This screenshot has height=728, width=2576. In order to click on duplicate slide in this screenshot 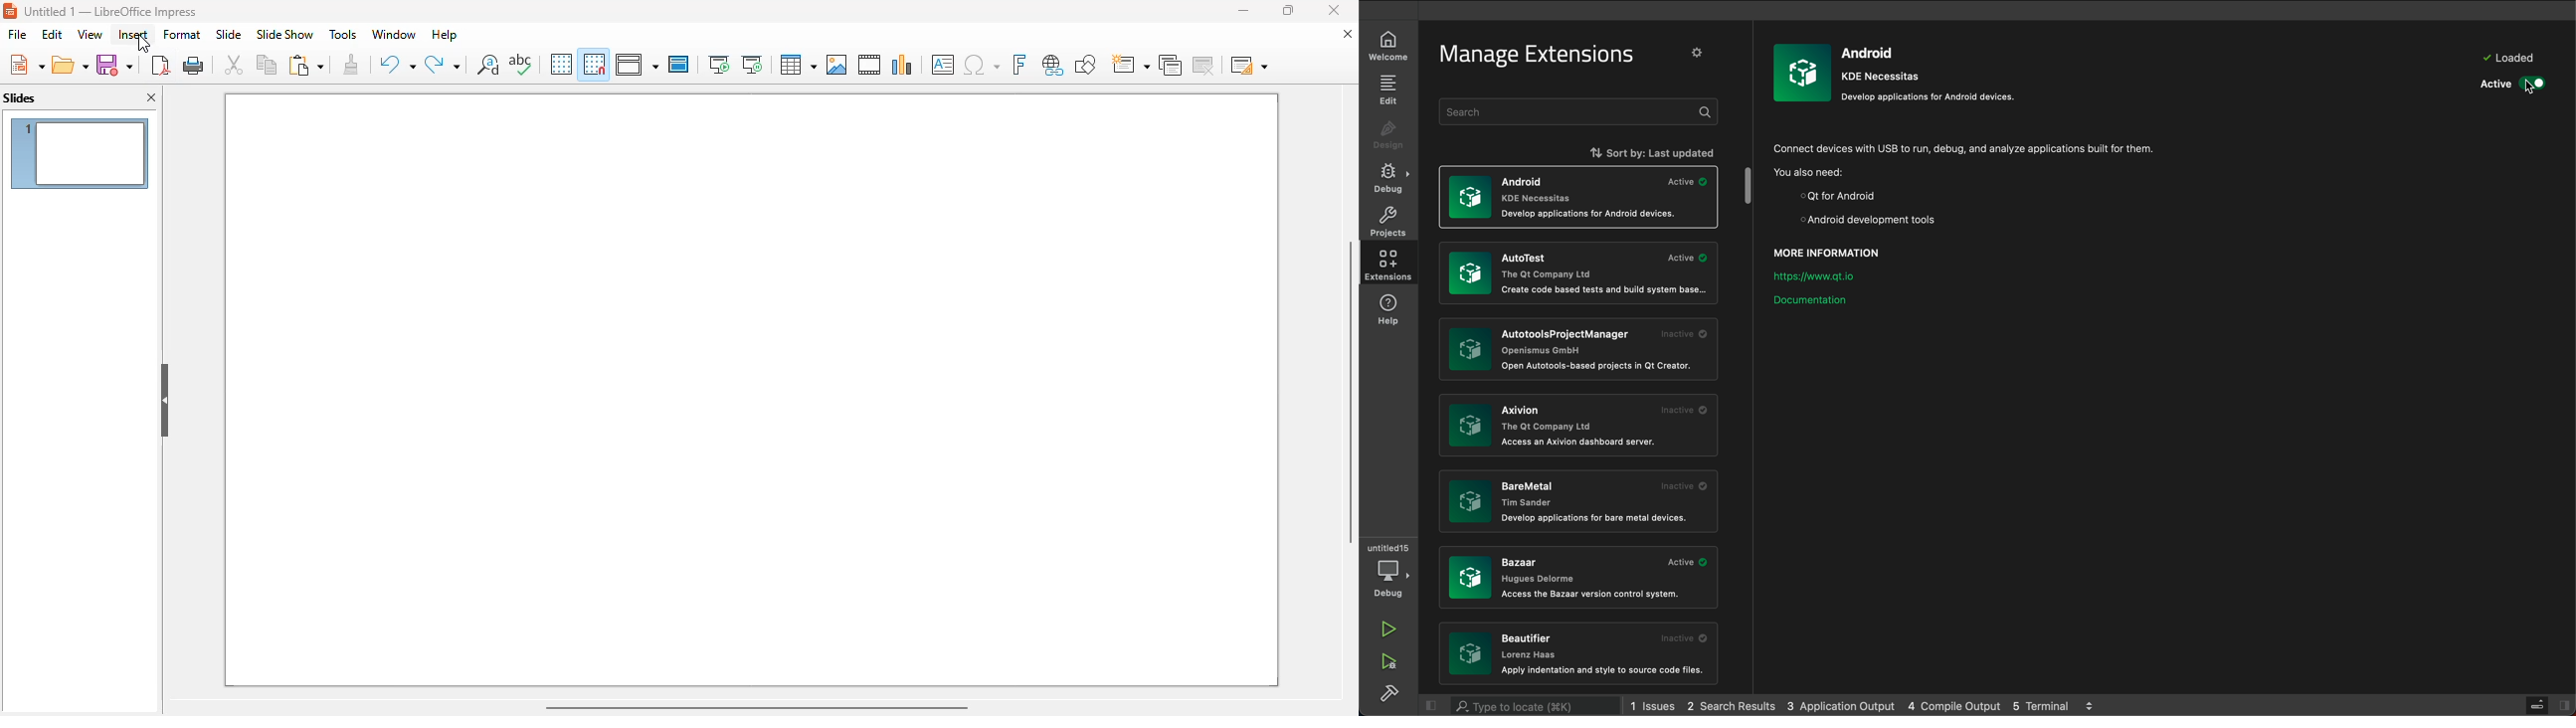, I will do `click(1171, 65)`.